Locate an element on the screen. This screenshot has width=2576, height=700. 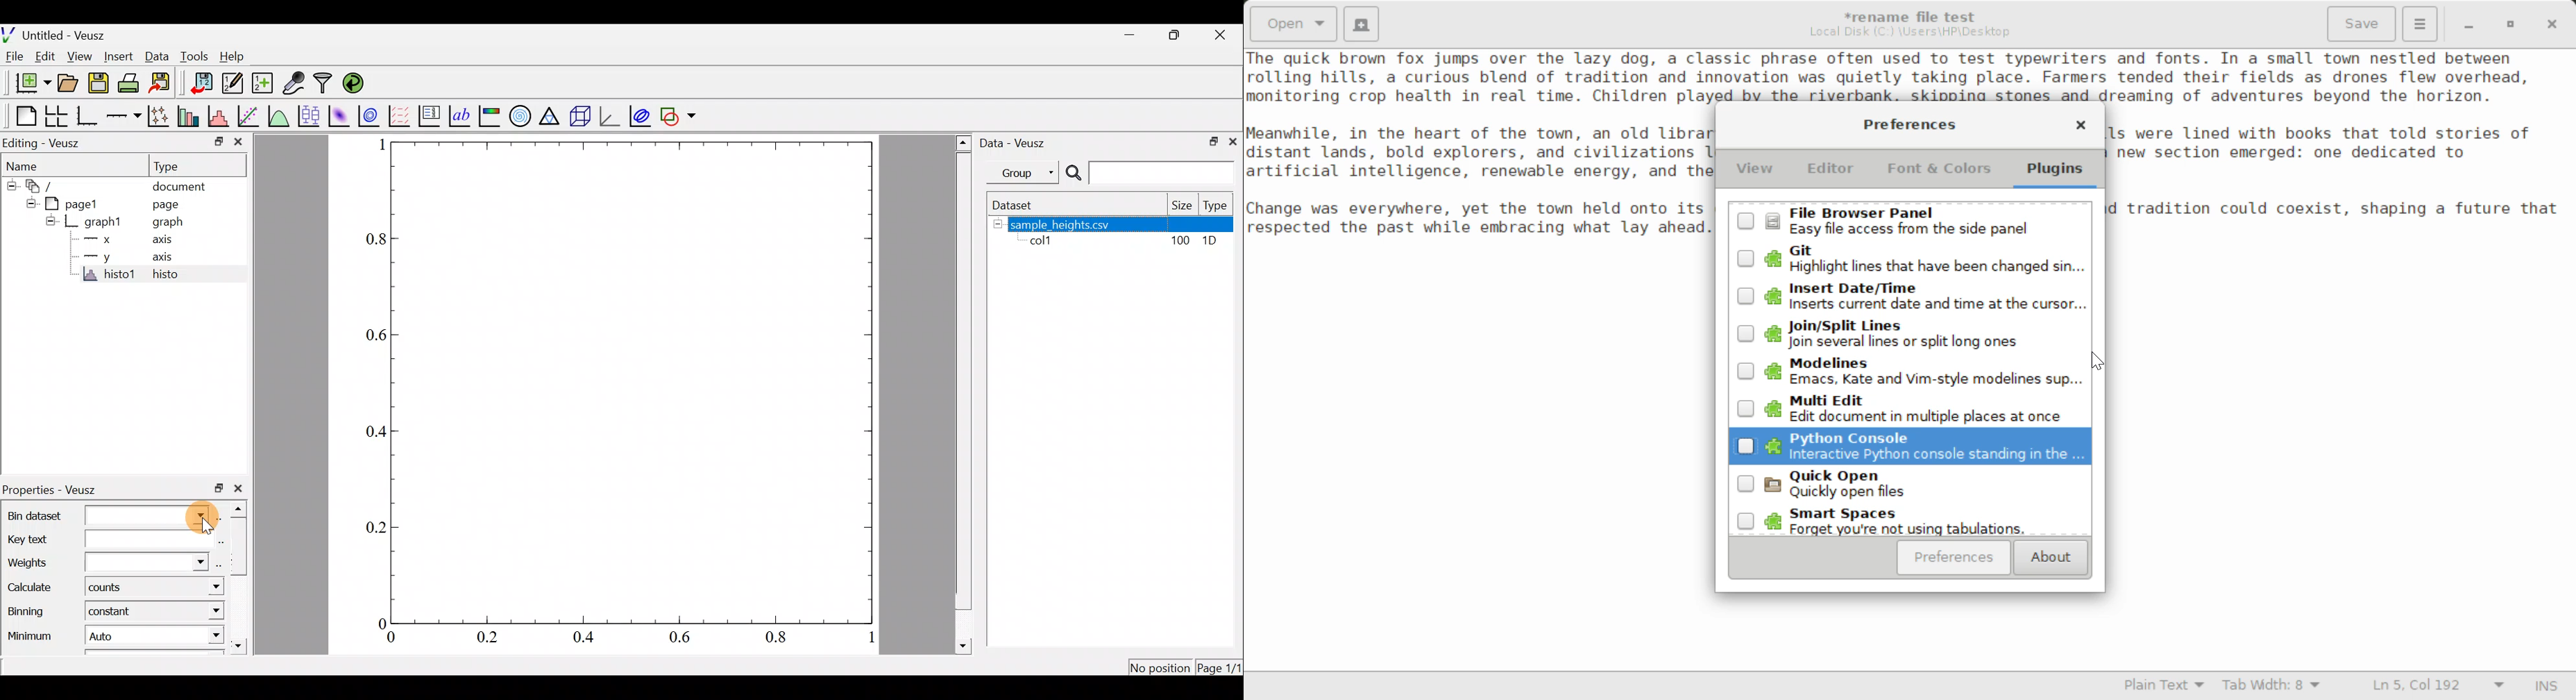
constant is located at coordinates (118, 614).